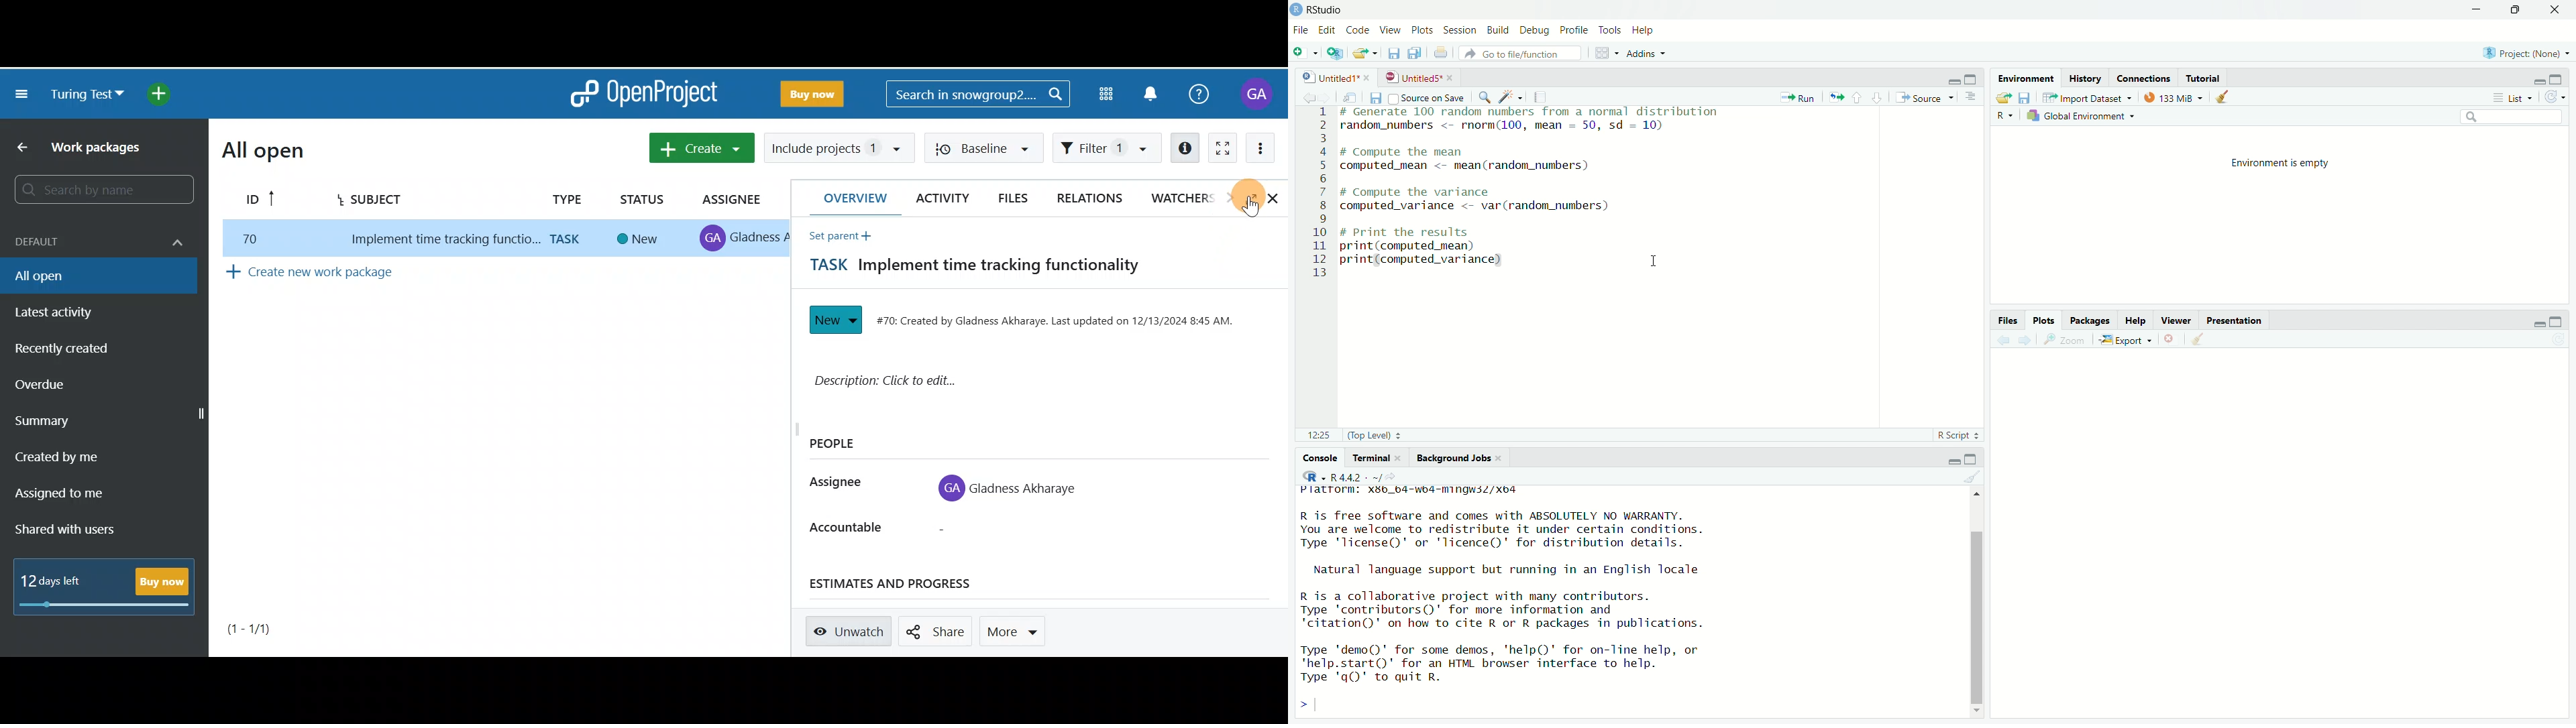 The width and height of the screenshot is (2576, 728). What do you see at coordinates (1399, 477) in the screenshot?
I see `view the current working directory` at bounding box center [1399, 477].